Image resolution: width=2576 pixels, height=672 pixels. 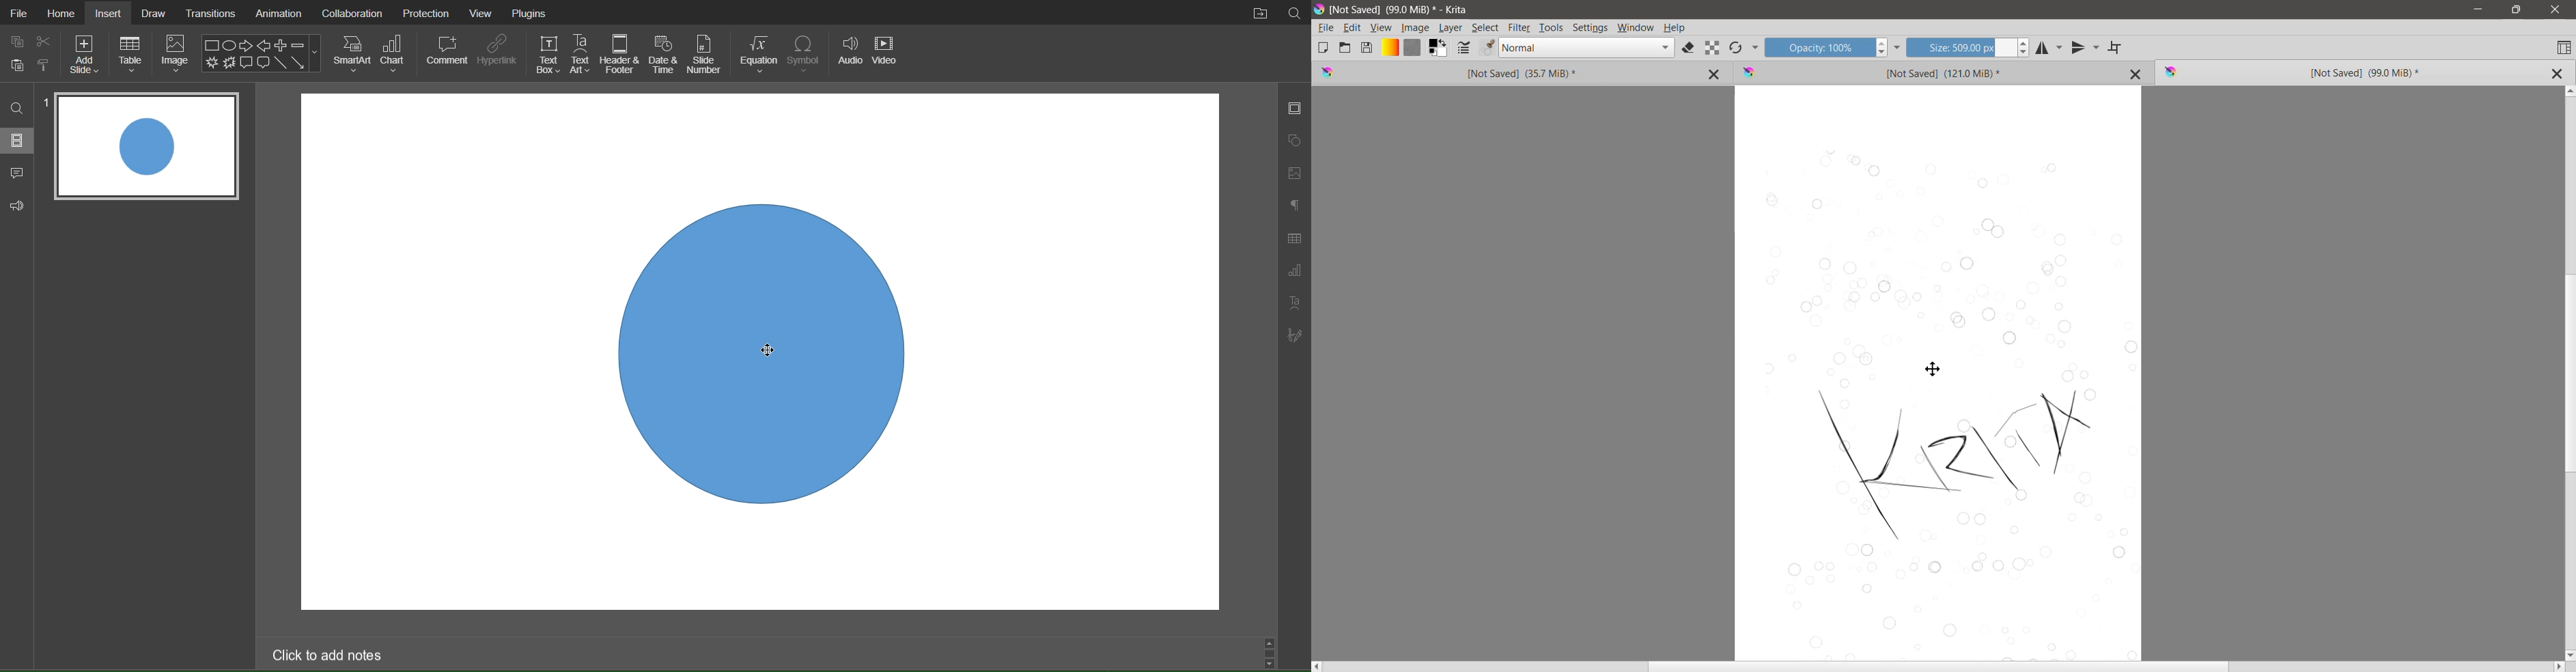 What do you see at coordinates (447, 53) in the screenshot?
I see `Comment` at bounding box center [447, 53].